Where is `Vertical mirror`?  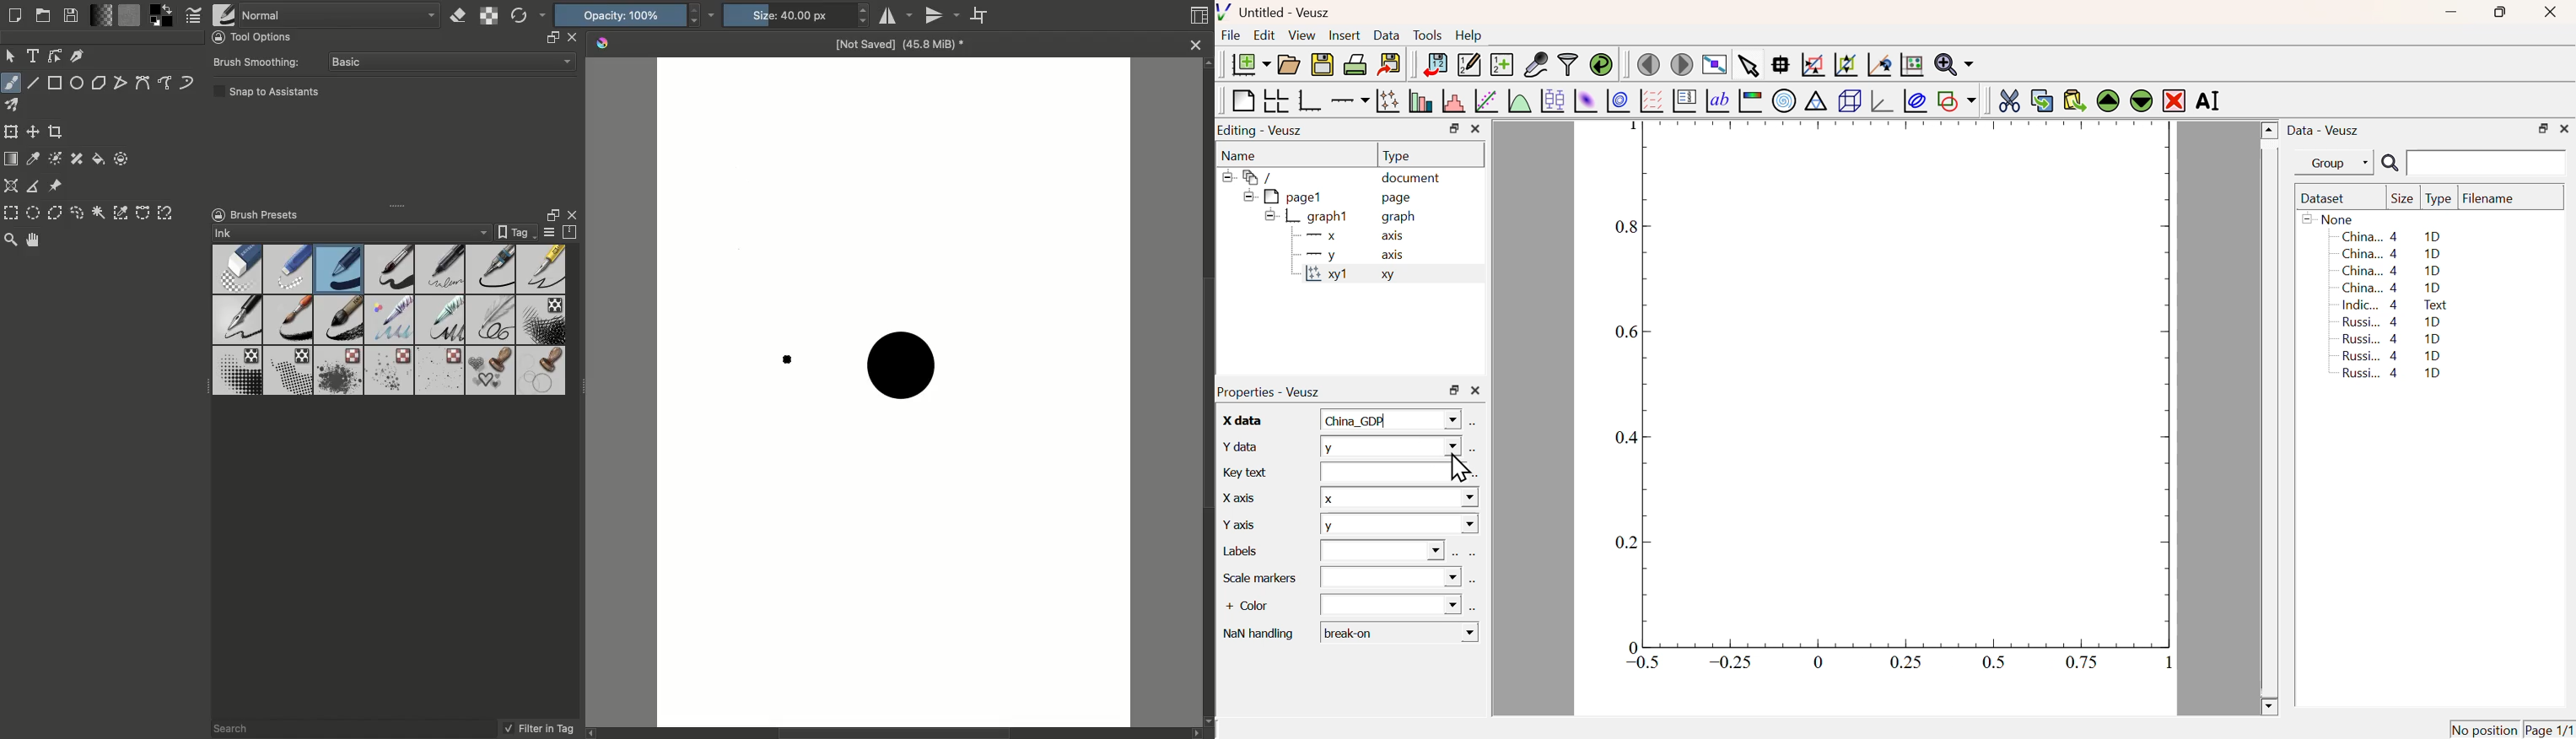 Vertical mirror is located at coordinates (945, 18).